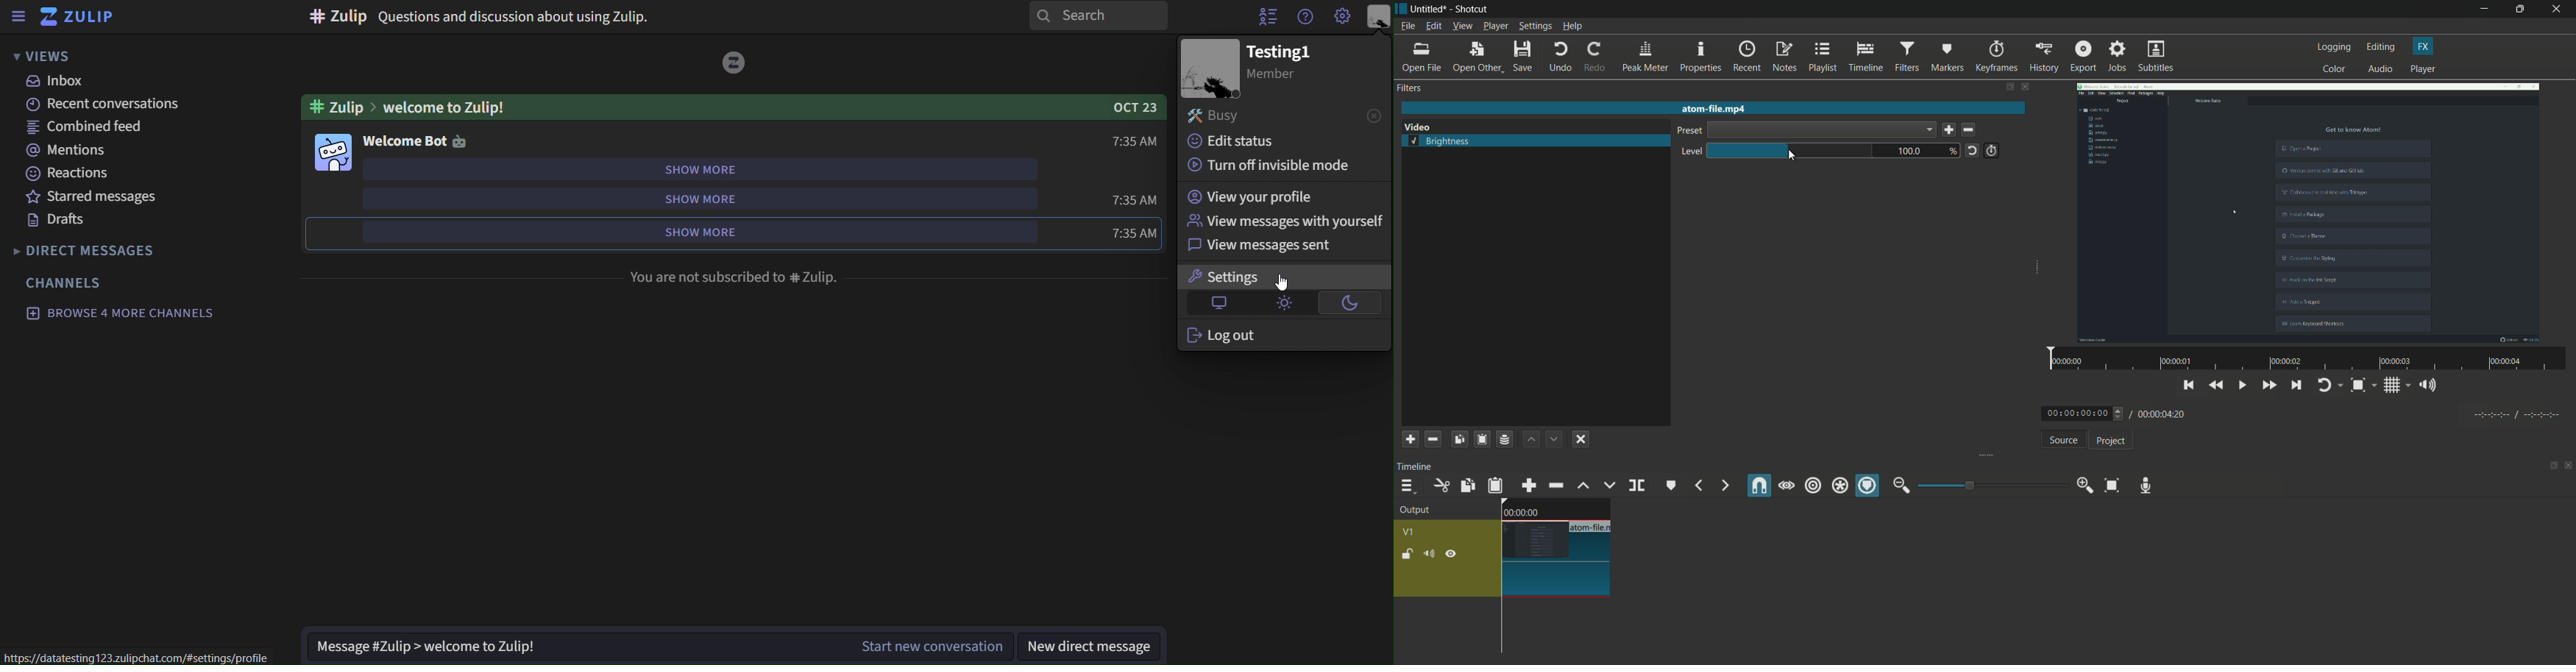 This screenshot has height=672, width=2576. I want to click on redo, so click(1594, 57).